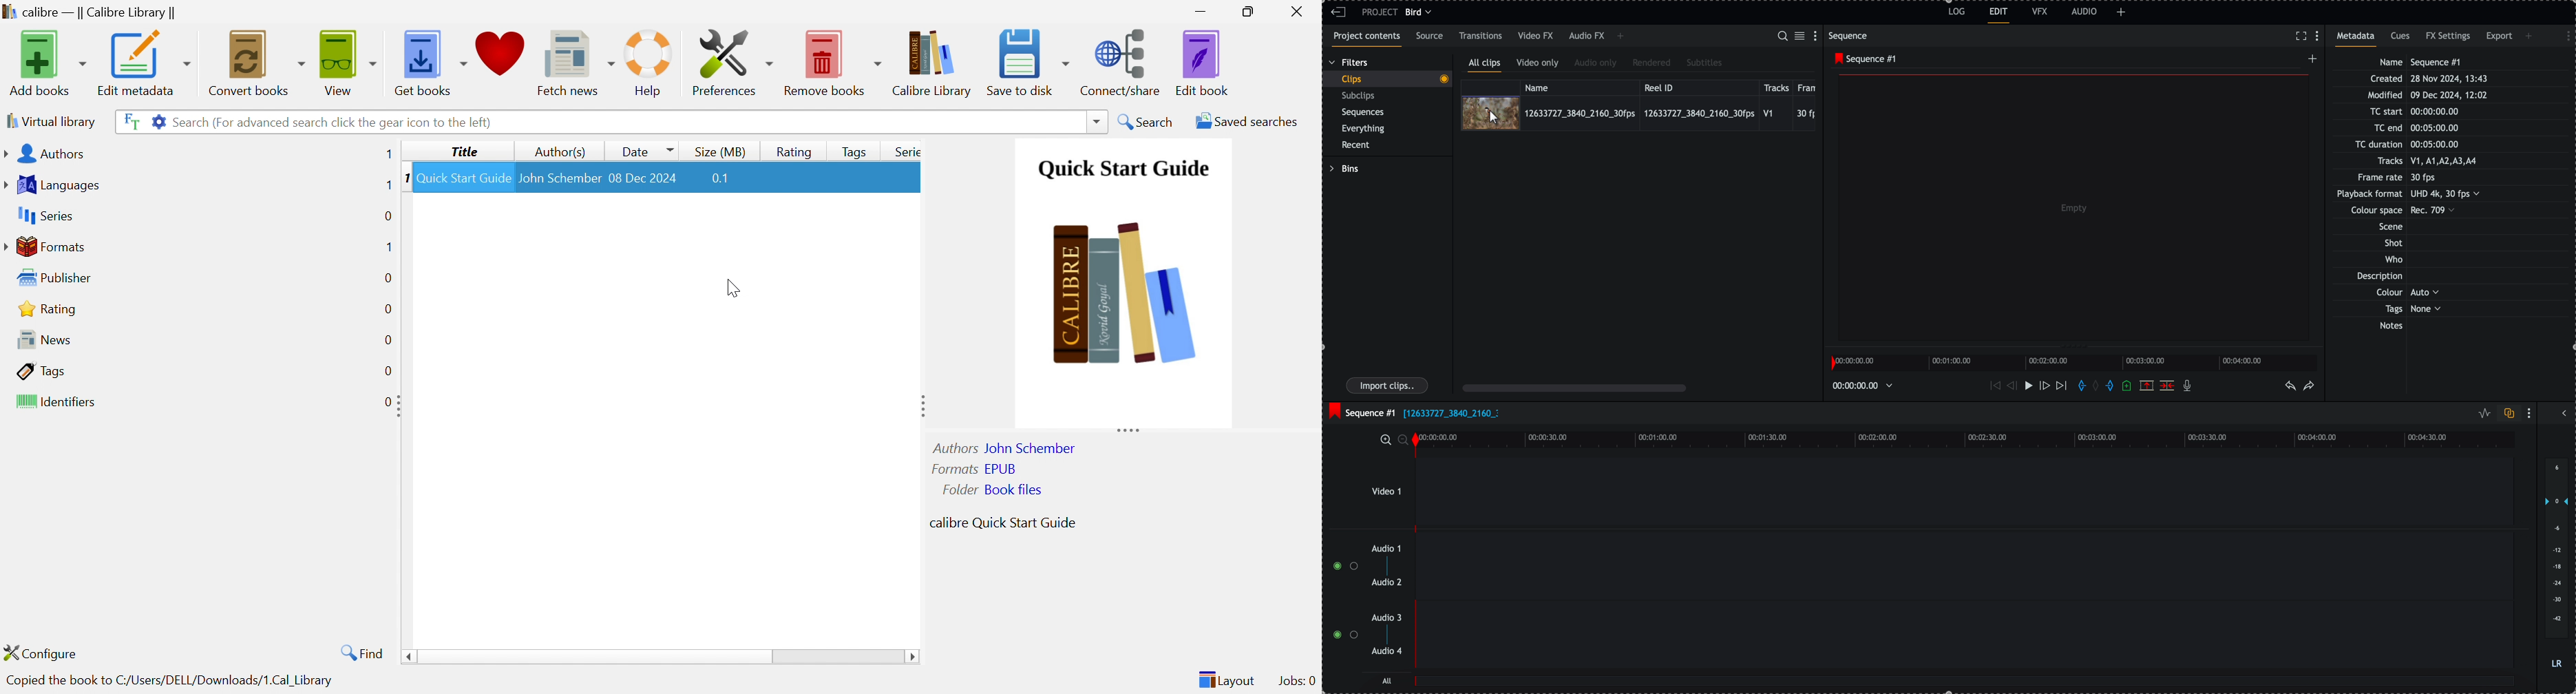 The width and height of the screenshot is (2576, 700). Describe the element at coordinates (1128, 430) in the screenshot. I see `Expand` at that location.